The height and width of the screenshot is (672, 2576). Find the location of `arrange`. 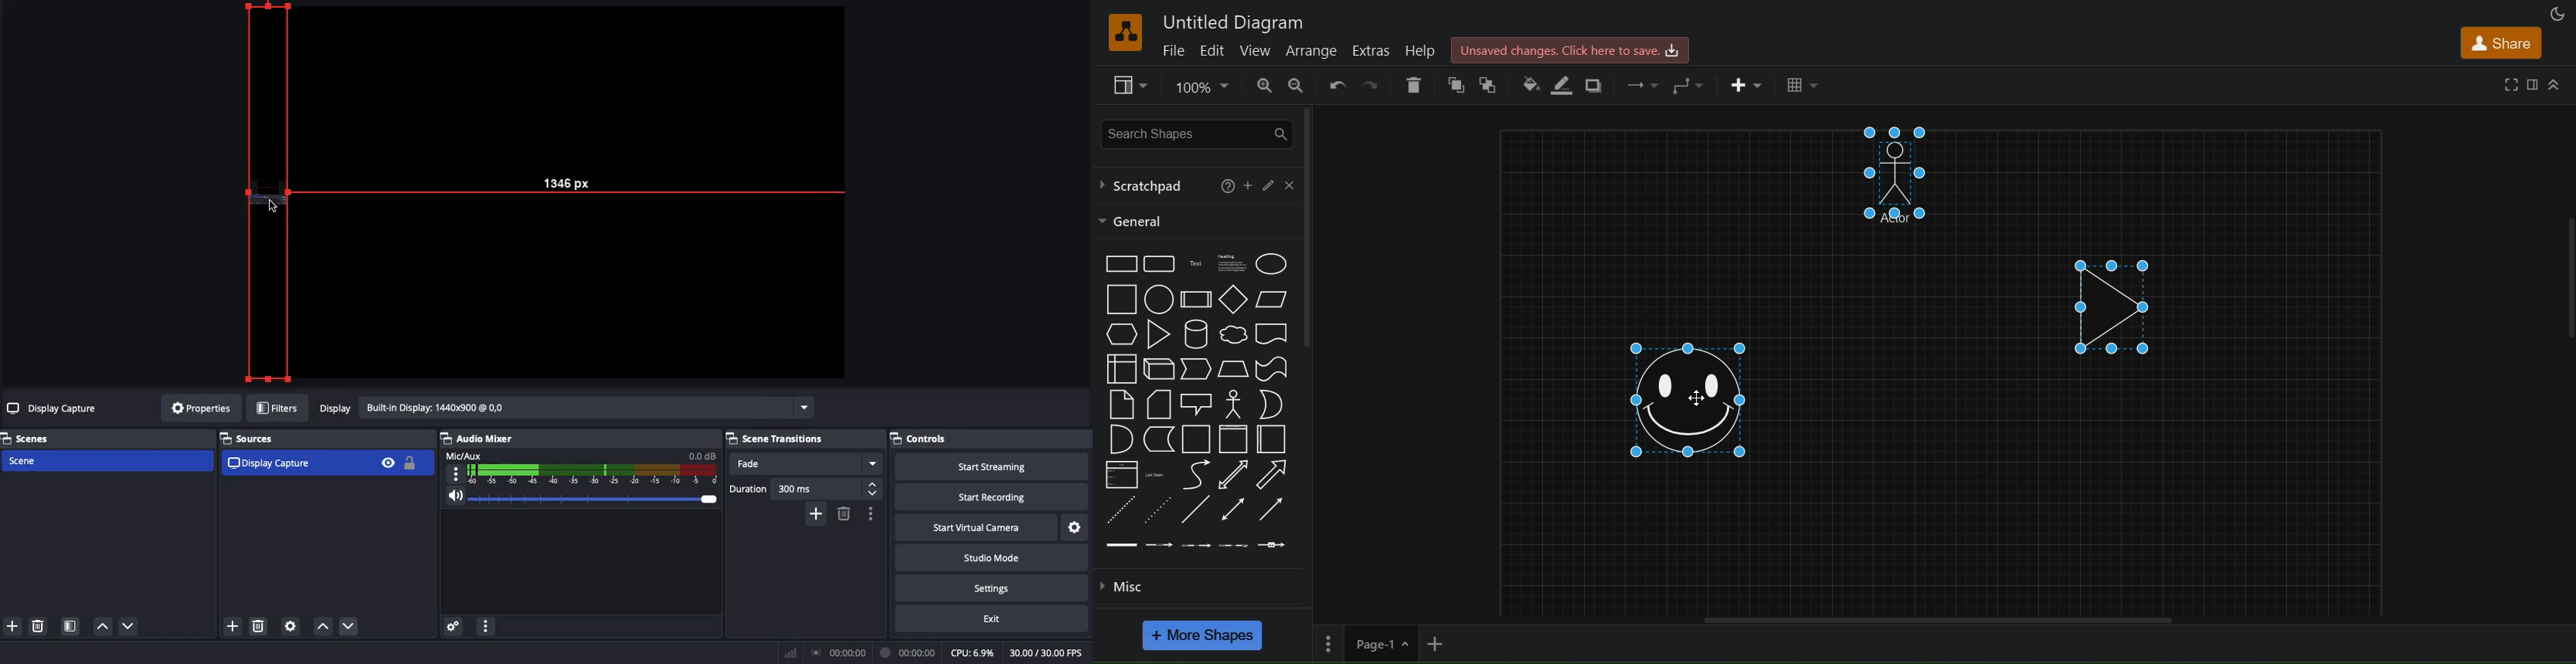

arrange is located at coordinates (1311, 49).